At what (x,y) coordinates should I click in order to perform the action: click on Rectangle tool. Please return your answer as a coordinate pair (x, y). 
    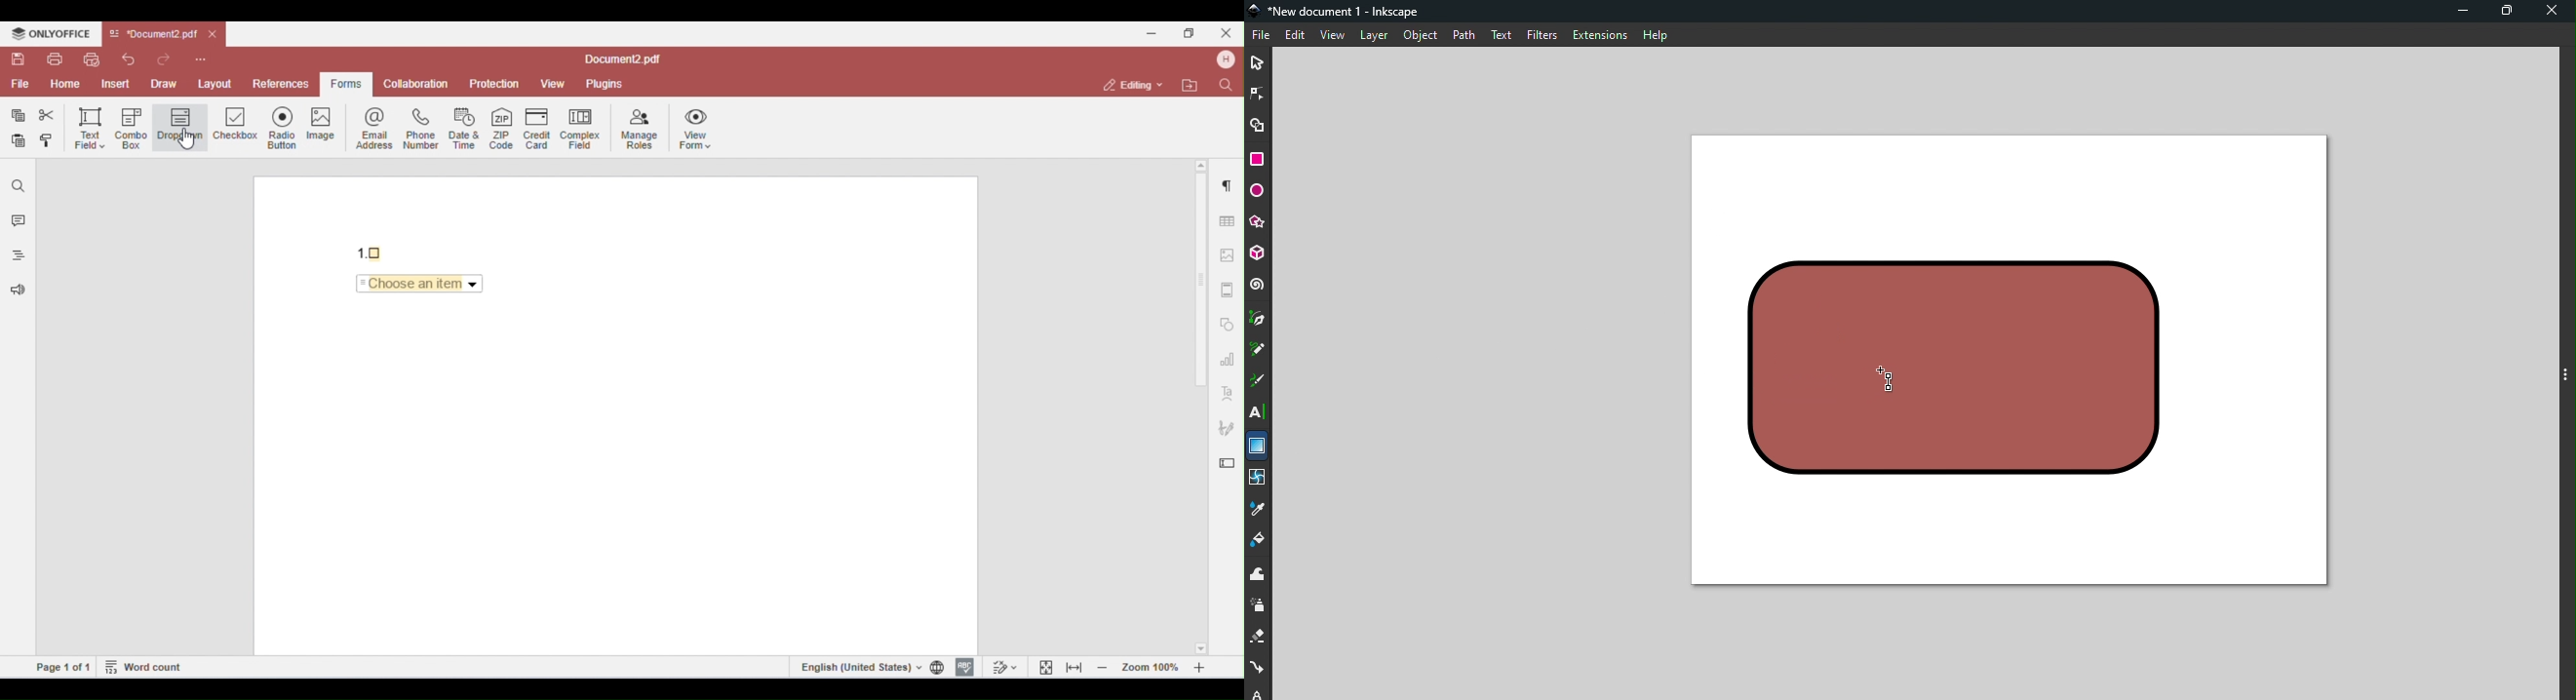
    Looking at the image, I should click on (1261, 159).